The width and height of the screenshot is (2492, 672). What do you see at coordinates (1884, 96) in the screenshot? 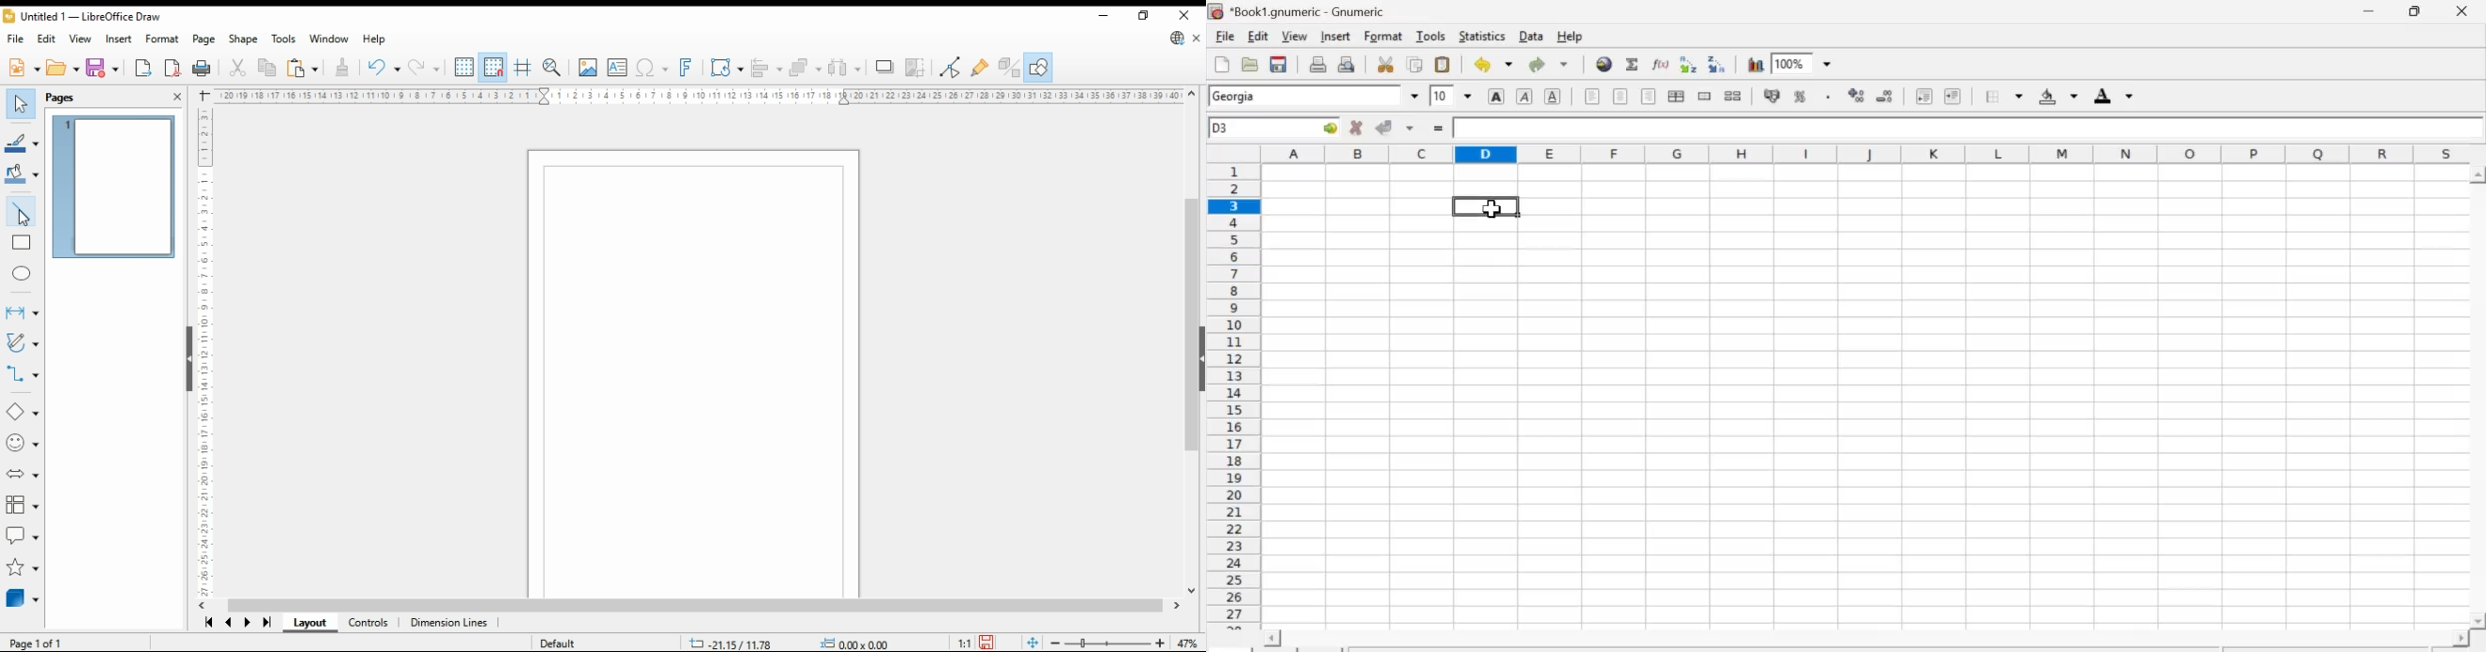
I see `Decrease number of decimals` at bounding box center [1884, 96].